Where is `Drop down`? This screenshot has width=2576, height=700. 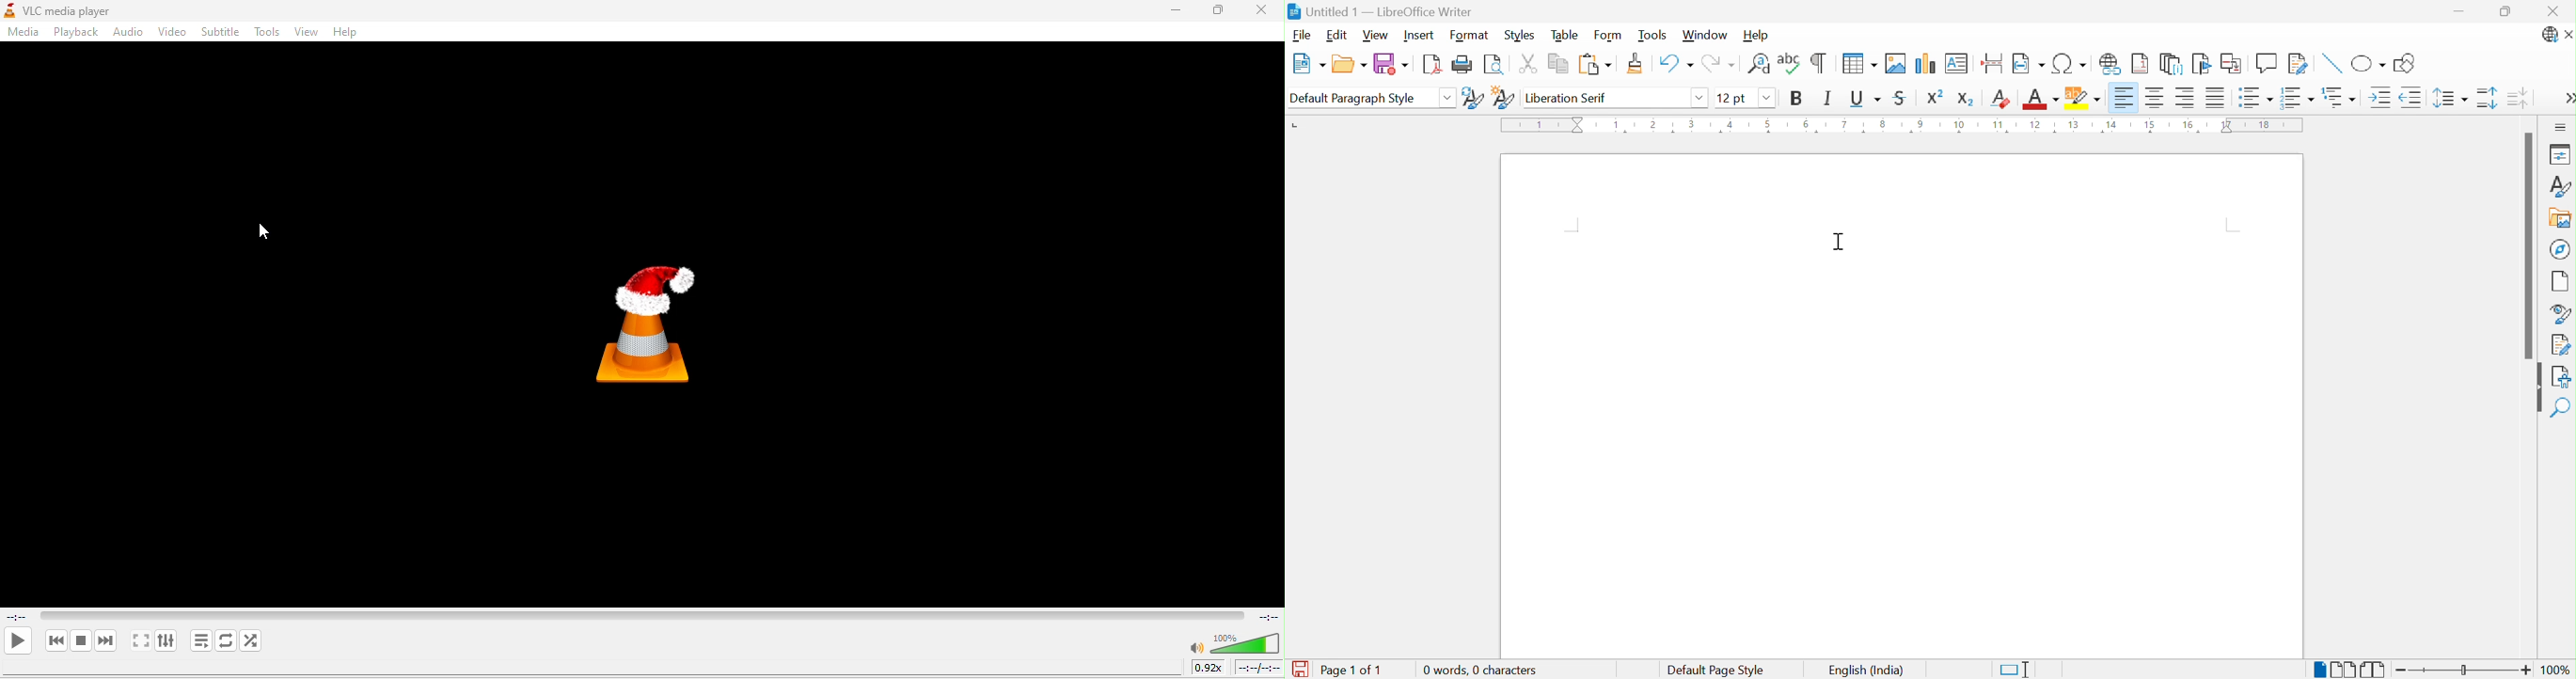 Drop down is located at coordinates (1701, 98).